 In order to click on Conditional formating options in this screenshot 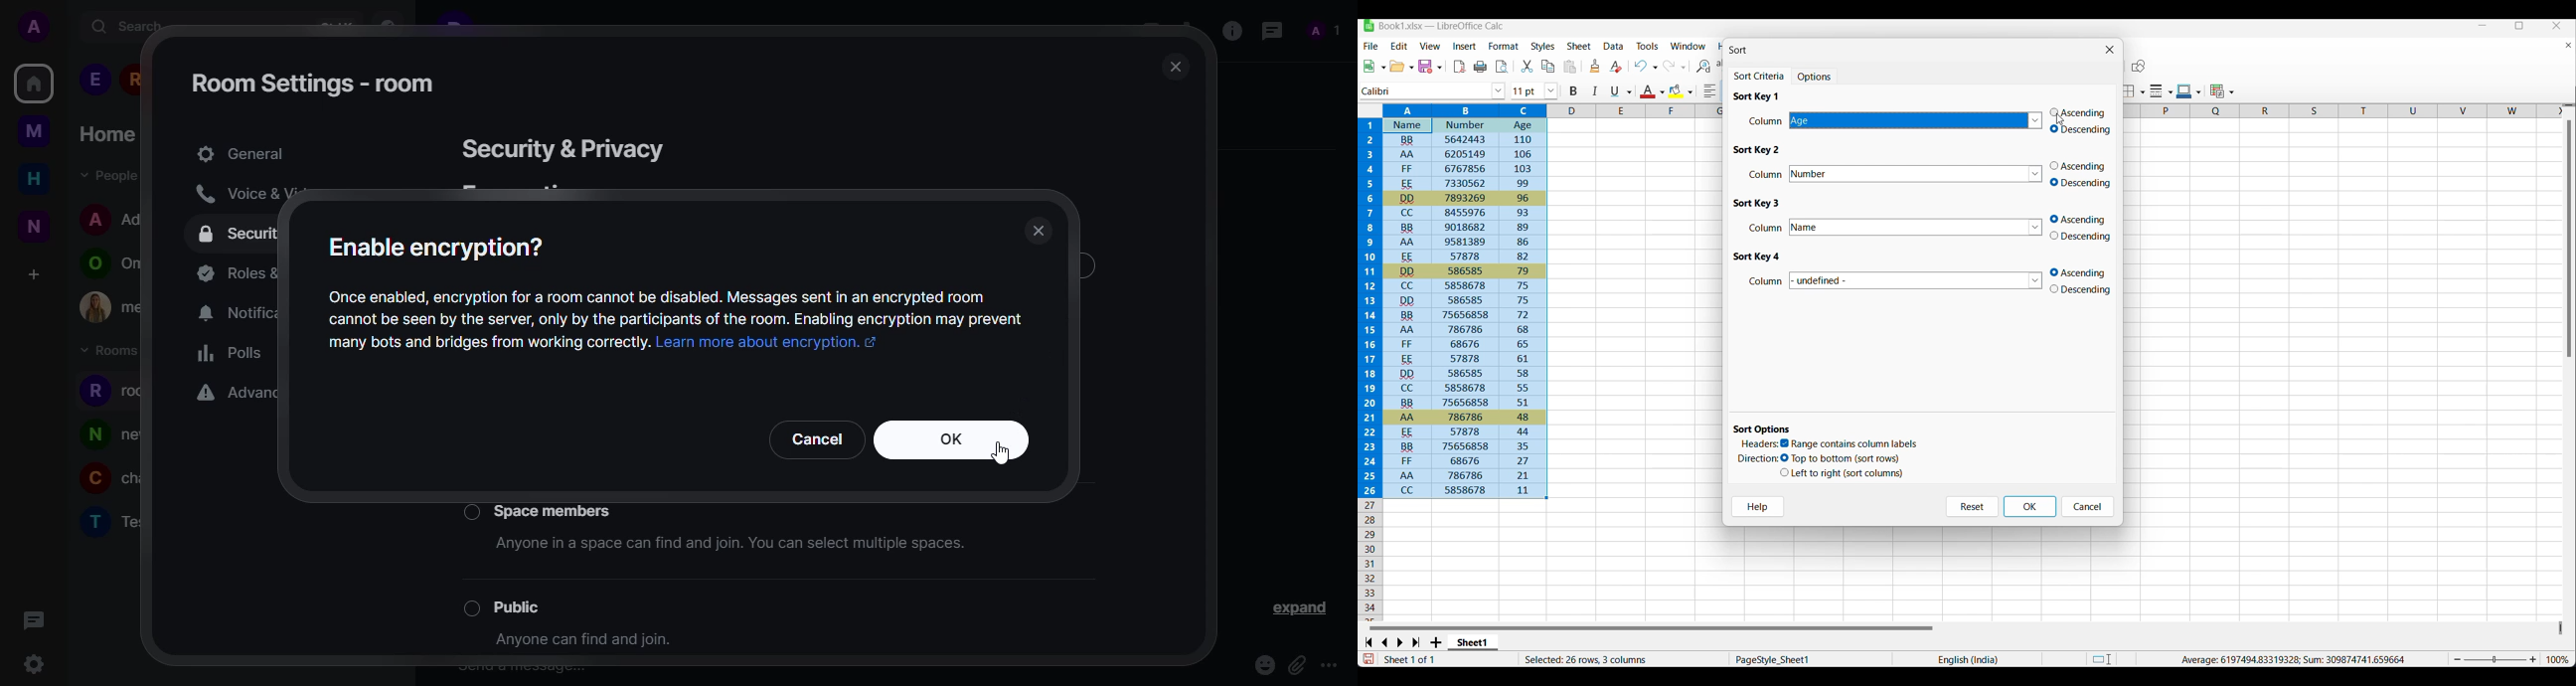, I will do `click(2222, 91)`.